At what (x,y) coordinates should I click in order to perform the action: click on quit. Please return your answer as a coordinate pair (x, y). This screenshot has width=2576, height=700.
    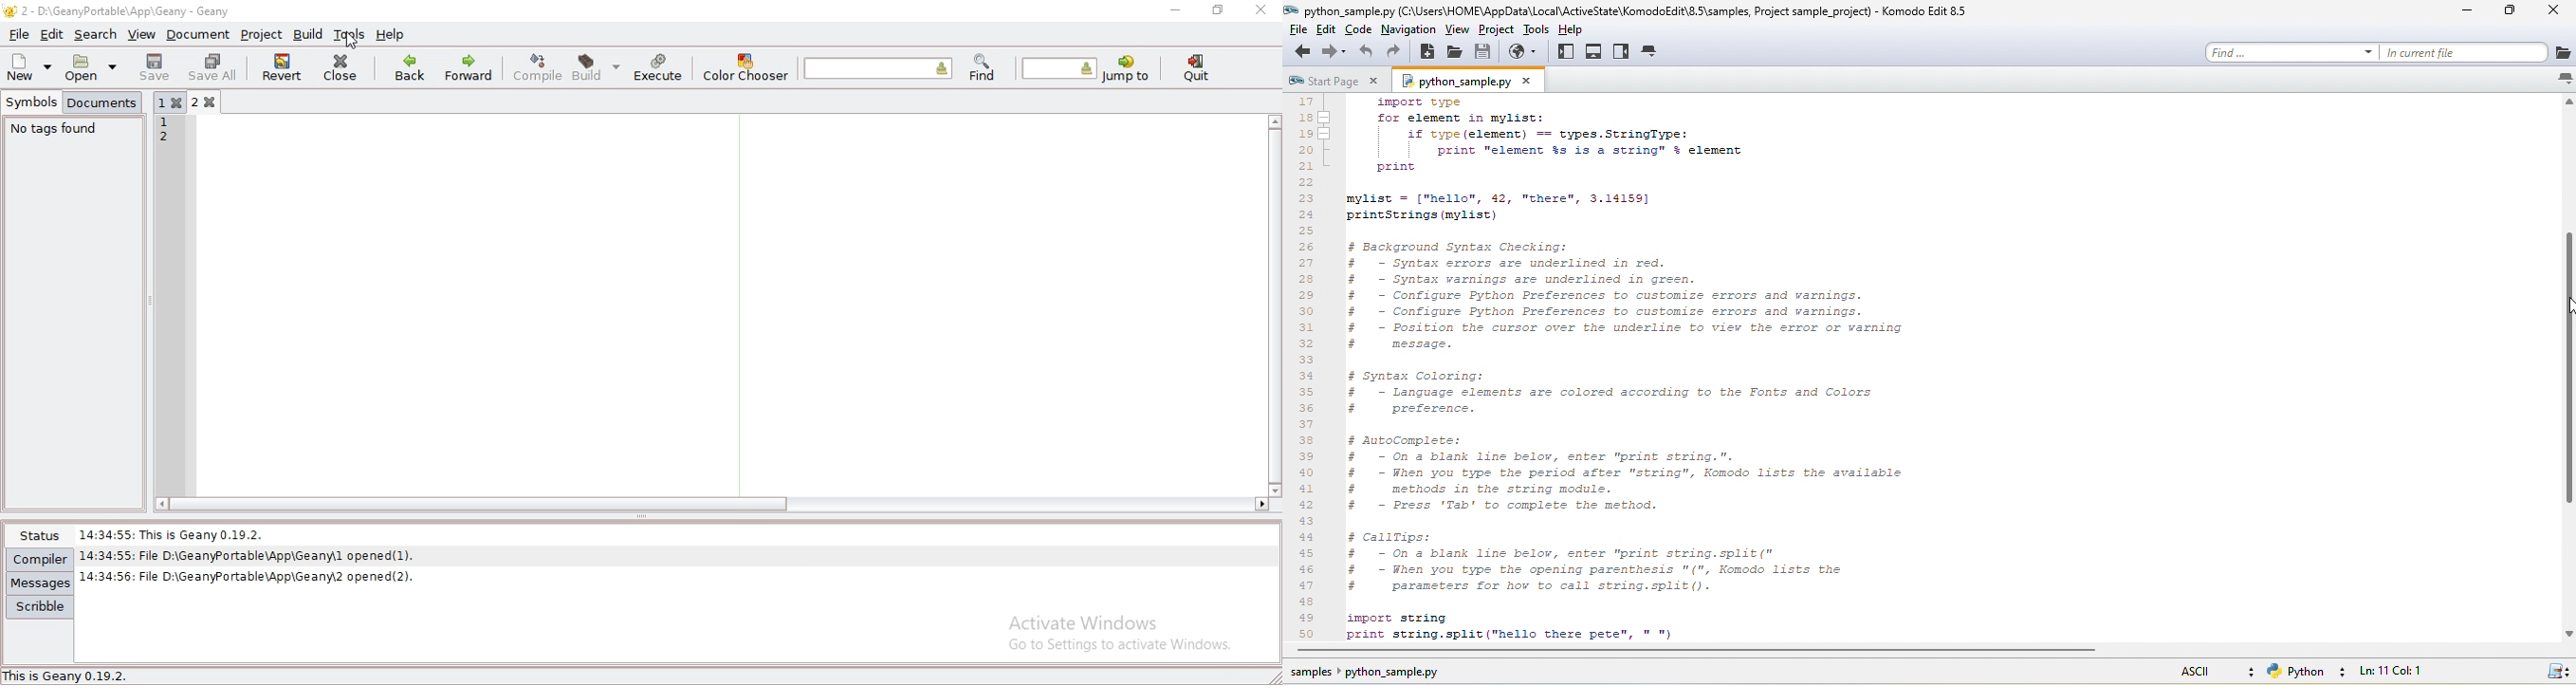
    Looking at the image, I should click on (1200, 69).